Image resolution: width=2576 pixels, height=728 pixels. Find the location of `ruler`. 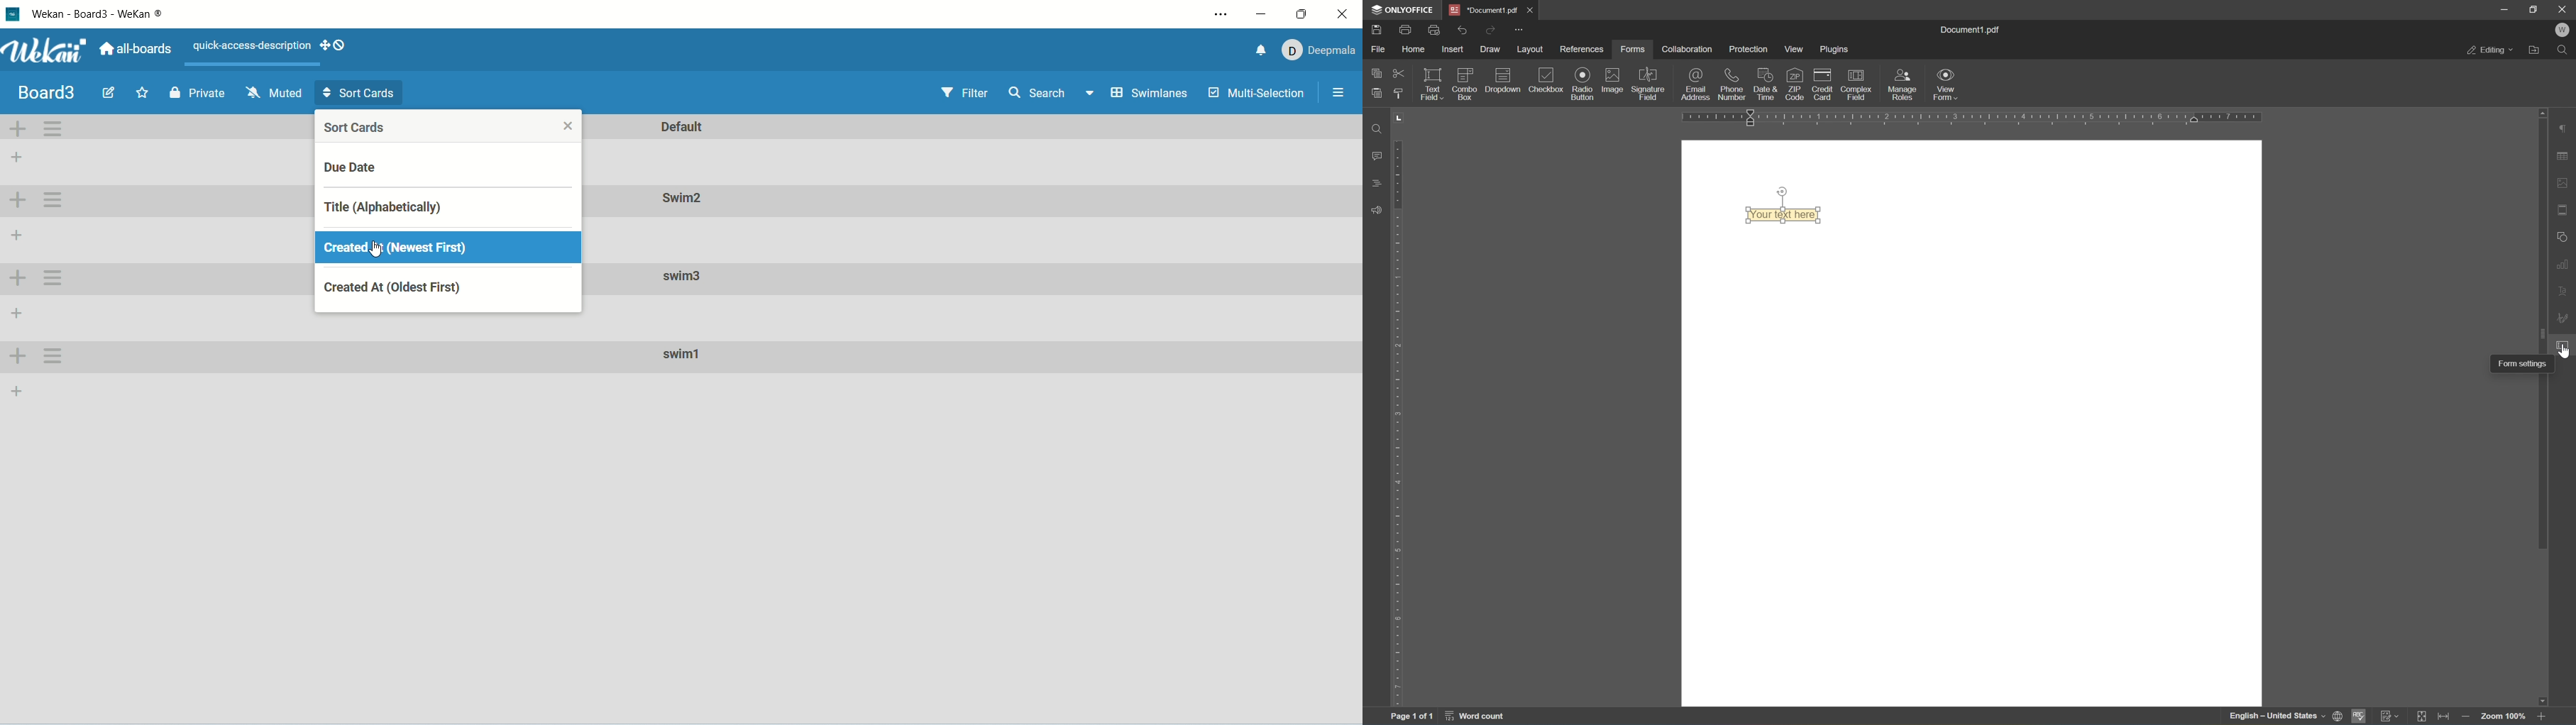

ruler is located at coordinates (1401, 424).